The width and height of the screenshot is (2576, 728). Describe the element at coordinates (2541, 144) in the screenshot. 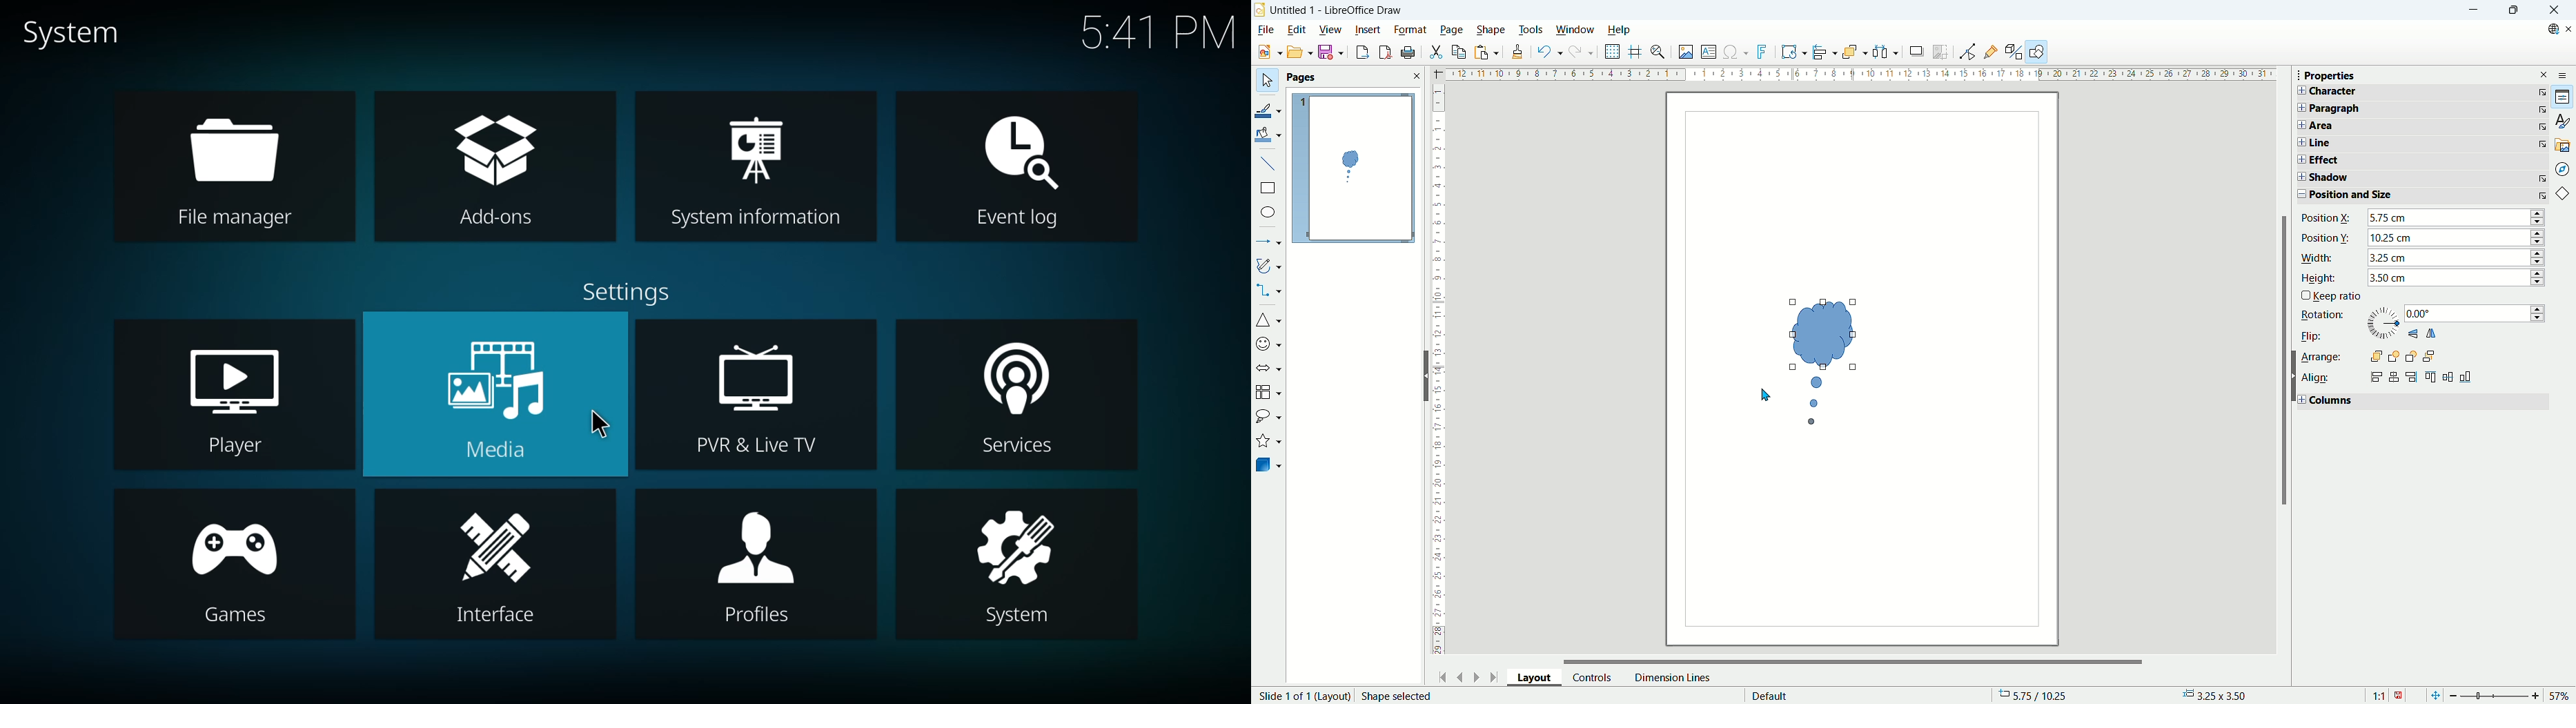

I see `More Options` at that location.